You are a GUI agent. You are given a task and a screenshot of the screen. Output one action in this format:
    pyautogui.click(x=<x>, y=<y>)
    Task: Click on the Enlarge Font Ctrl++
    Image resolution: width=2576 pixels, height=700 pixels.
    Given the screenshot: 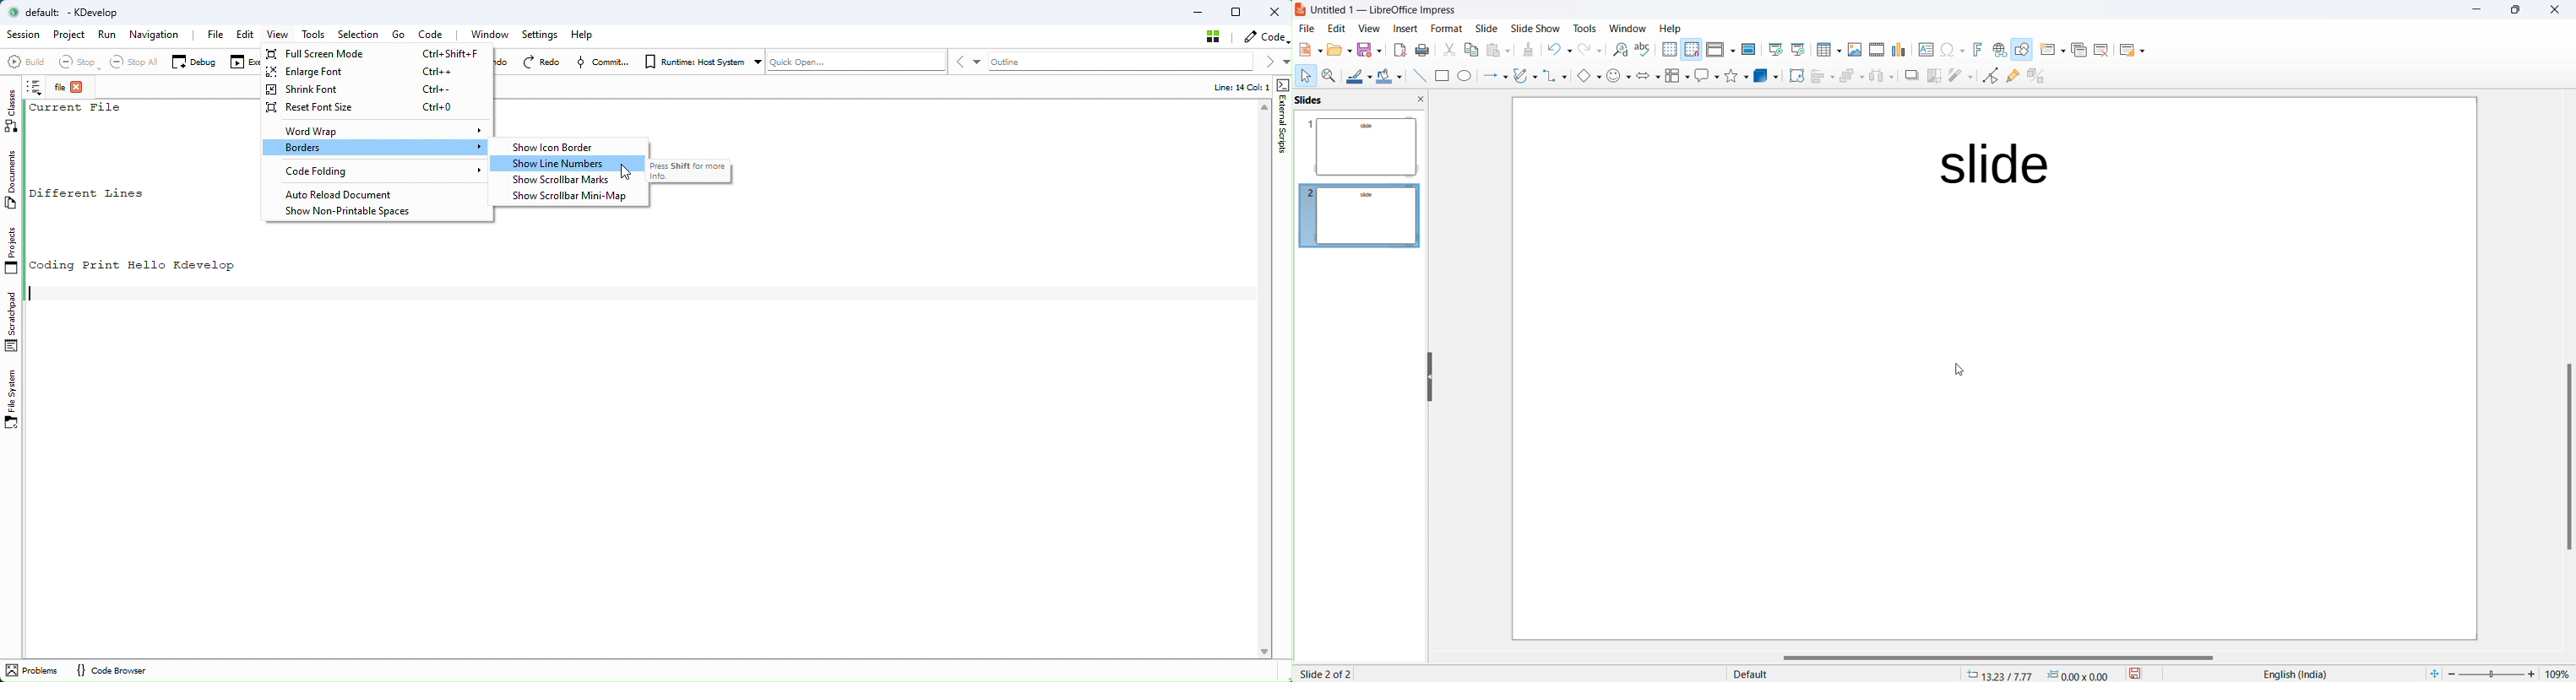 What is the action you would take?
    pyautogui.click(x=378, y=72)
    